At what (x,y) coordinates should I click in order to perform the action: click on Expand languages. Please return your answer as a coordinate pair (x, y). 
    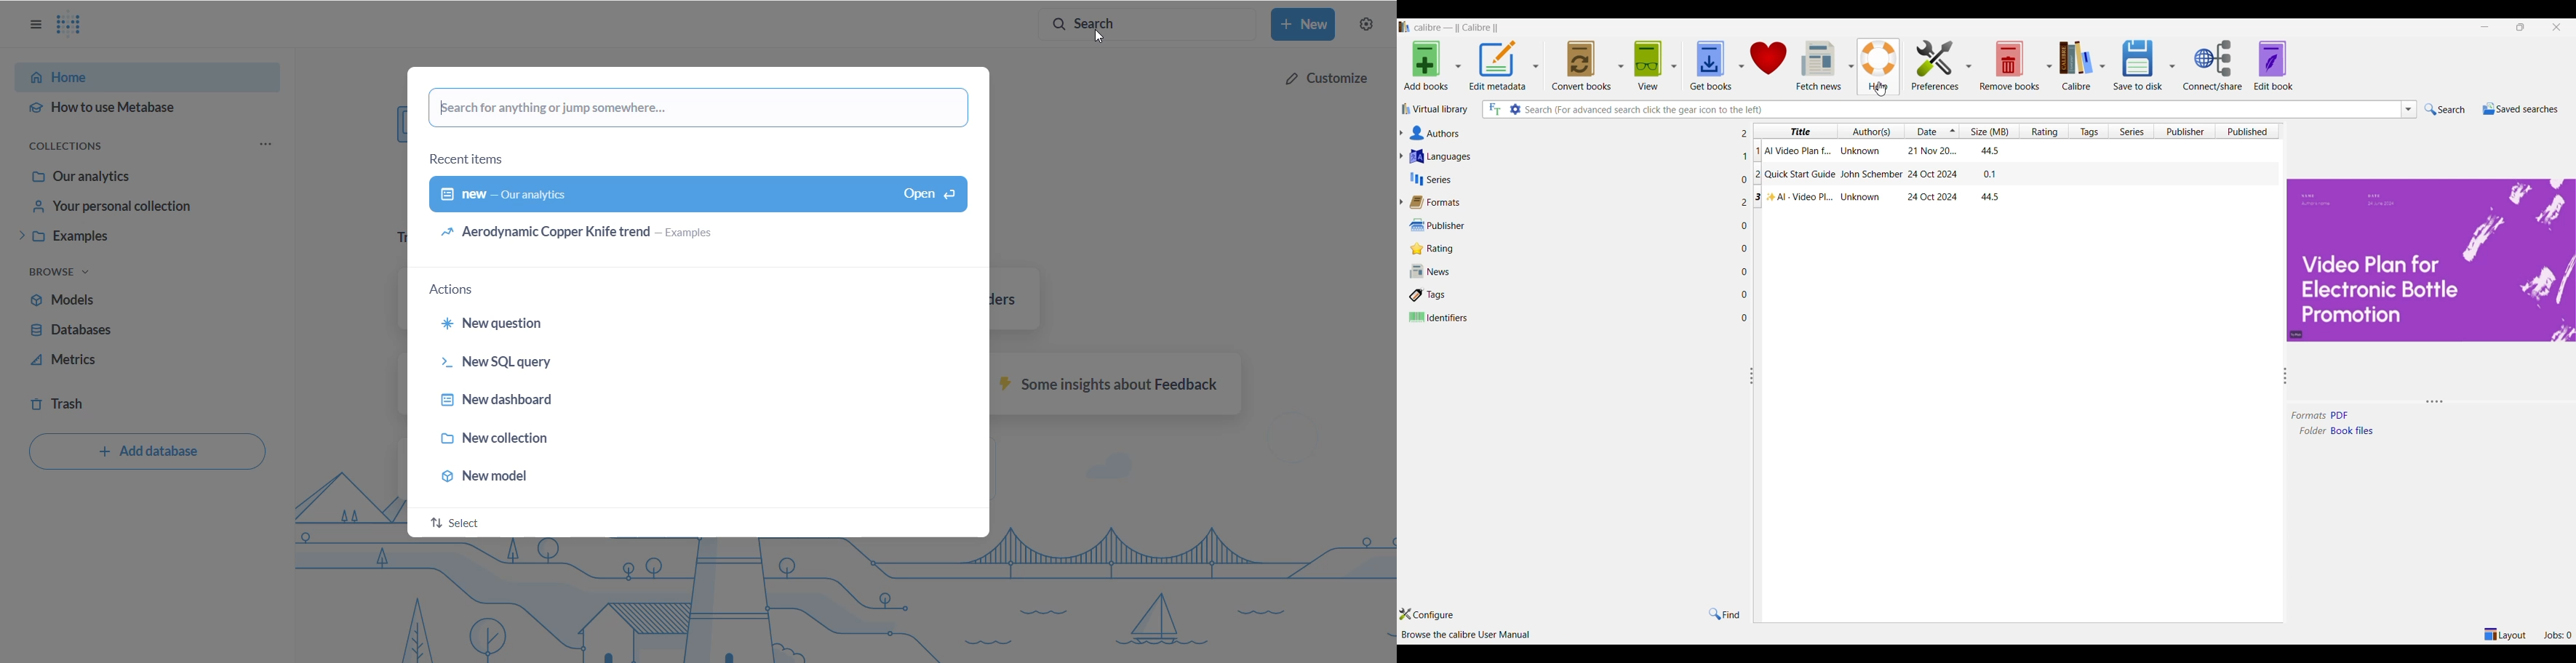
    Looking at the image, I should click on (1400, 156).